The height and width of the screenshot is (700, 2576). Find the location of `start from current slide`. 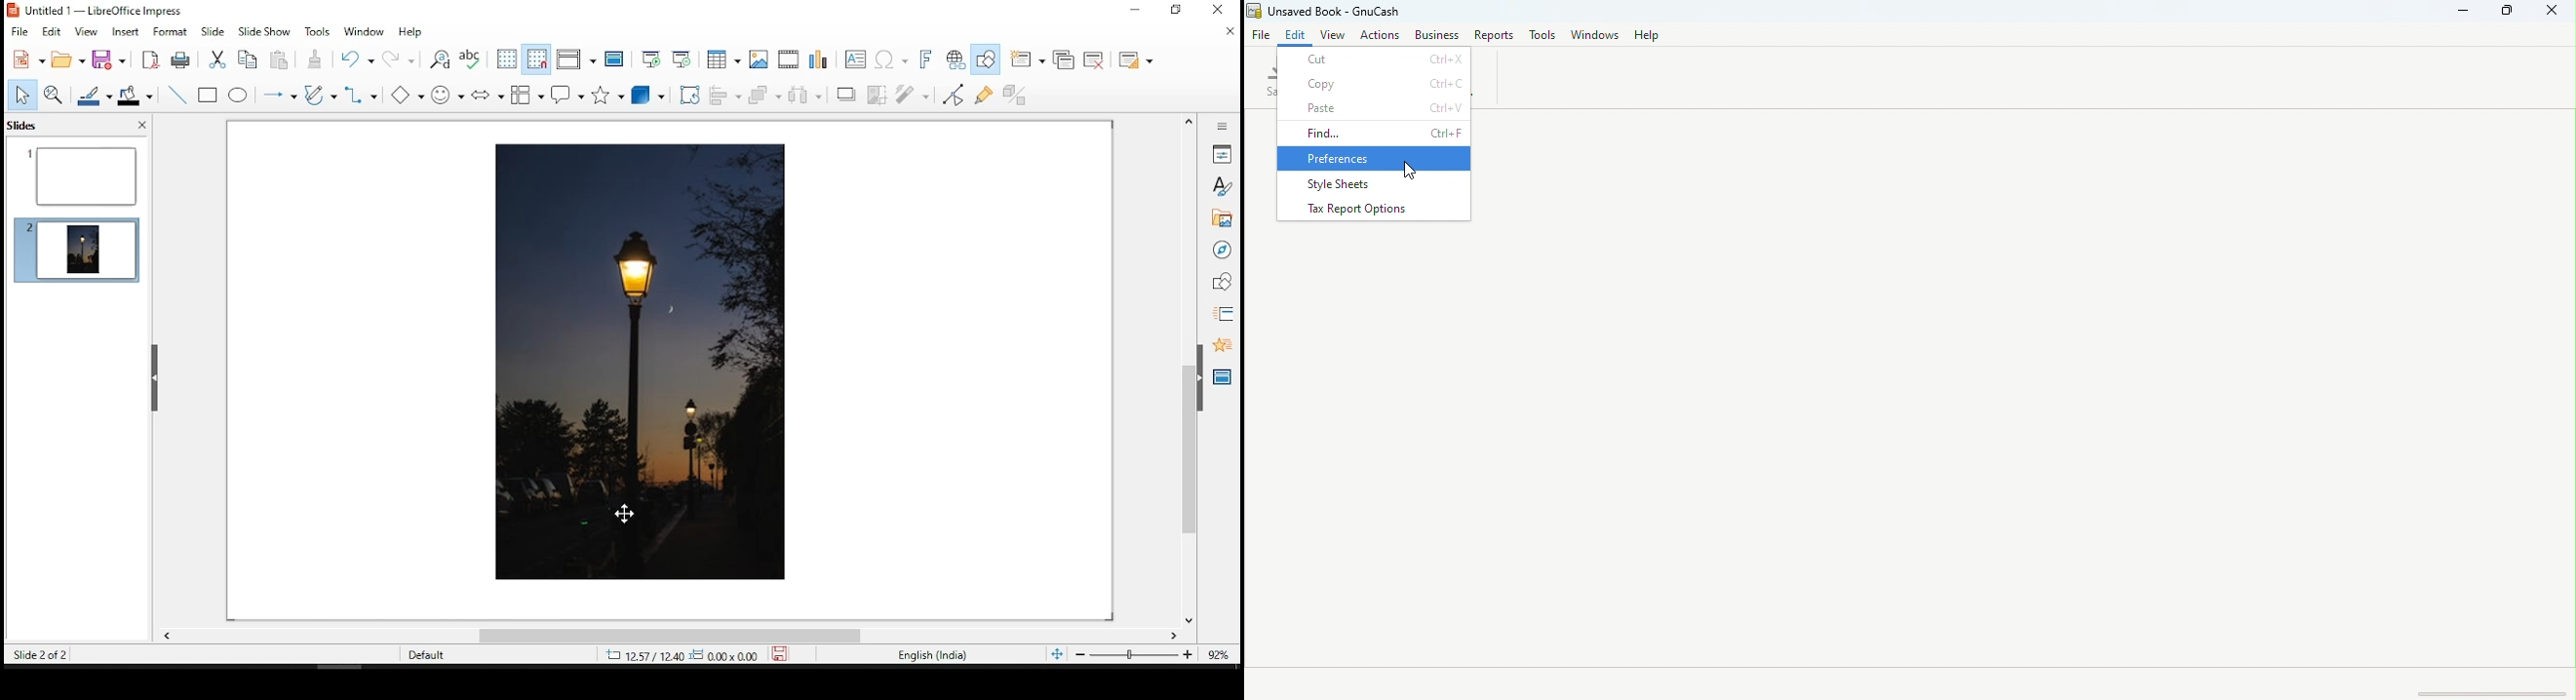

start from current slide is located at coordinates (684, 57).